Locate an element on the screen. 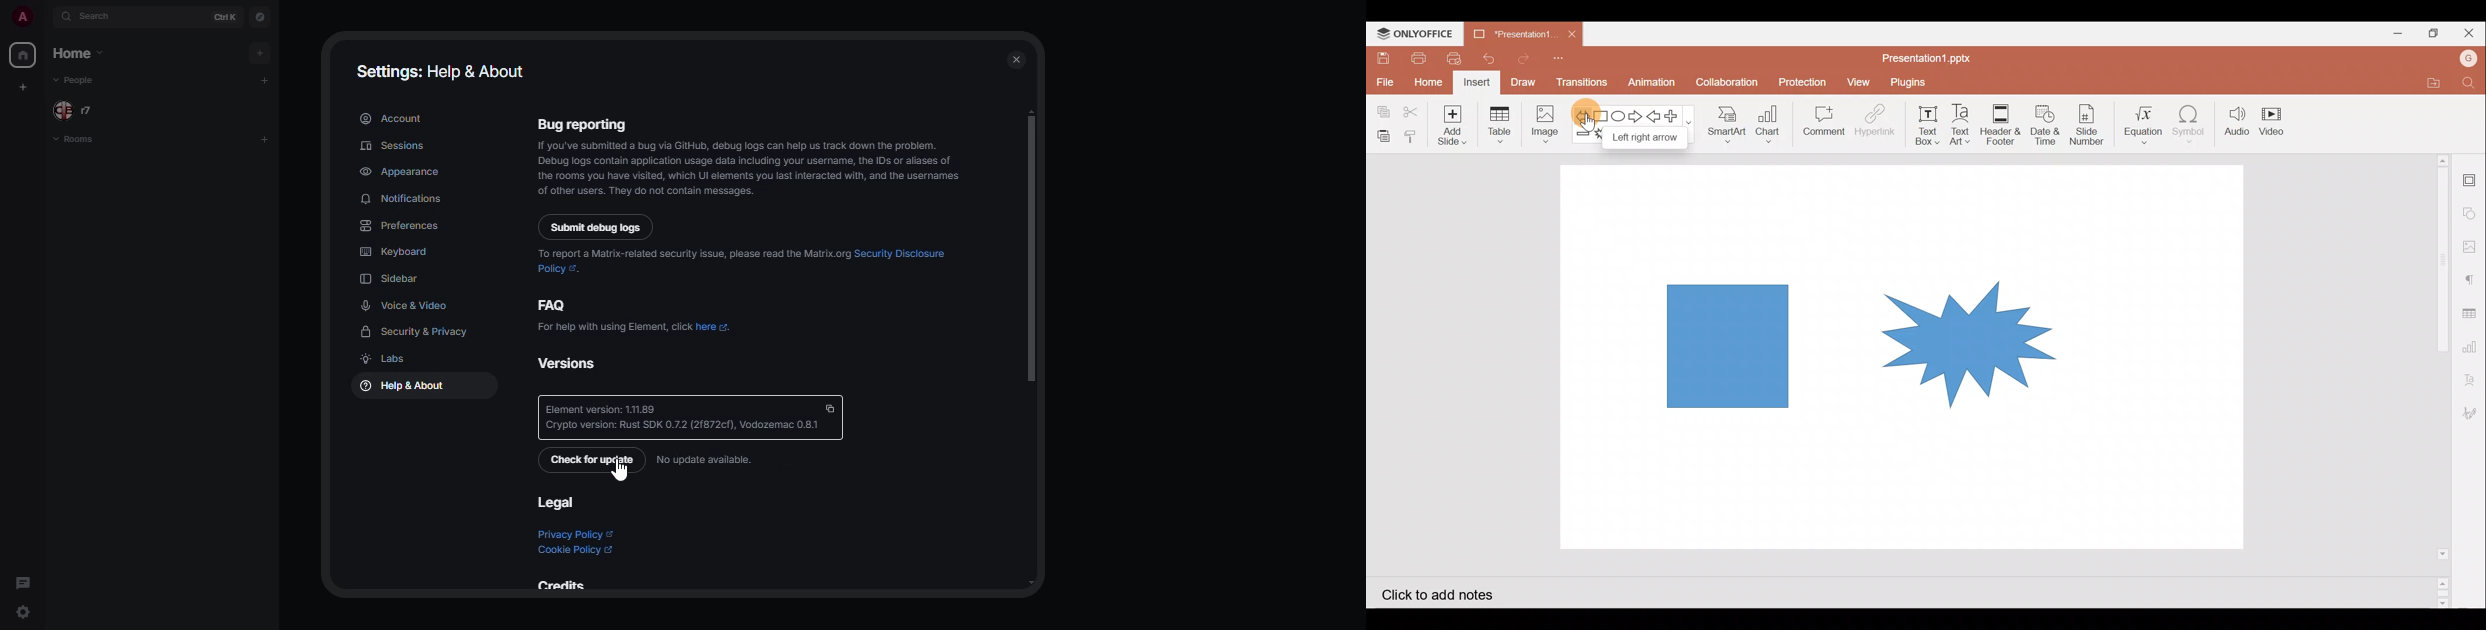 The width and height of the screenshot is (2492, 644). Close is located at coordinates (2467, 32).